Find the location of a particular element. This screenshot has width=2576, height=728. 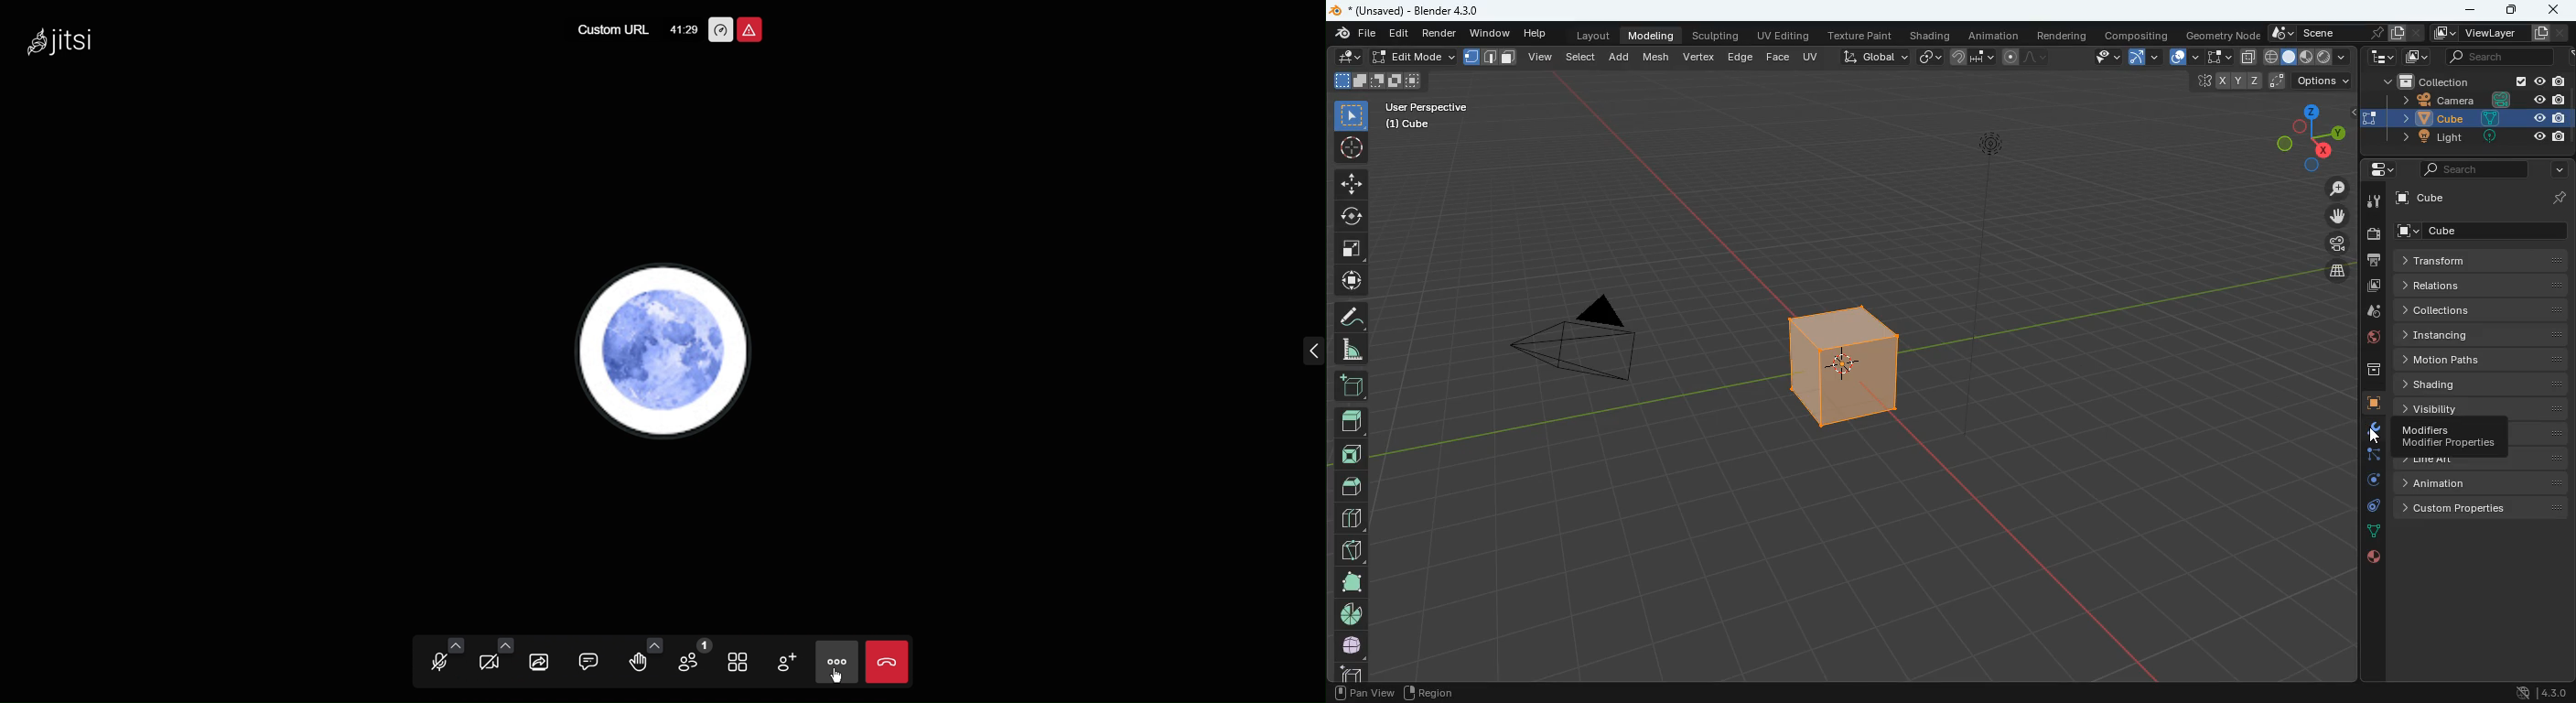

head is located at coordinates (1351, 421).